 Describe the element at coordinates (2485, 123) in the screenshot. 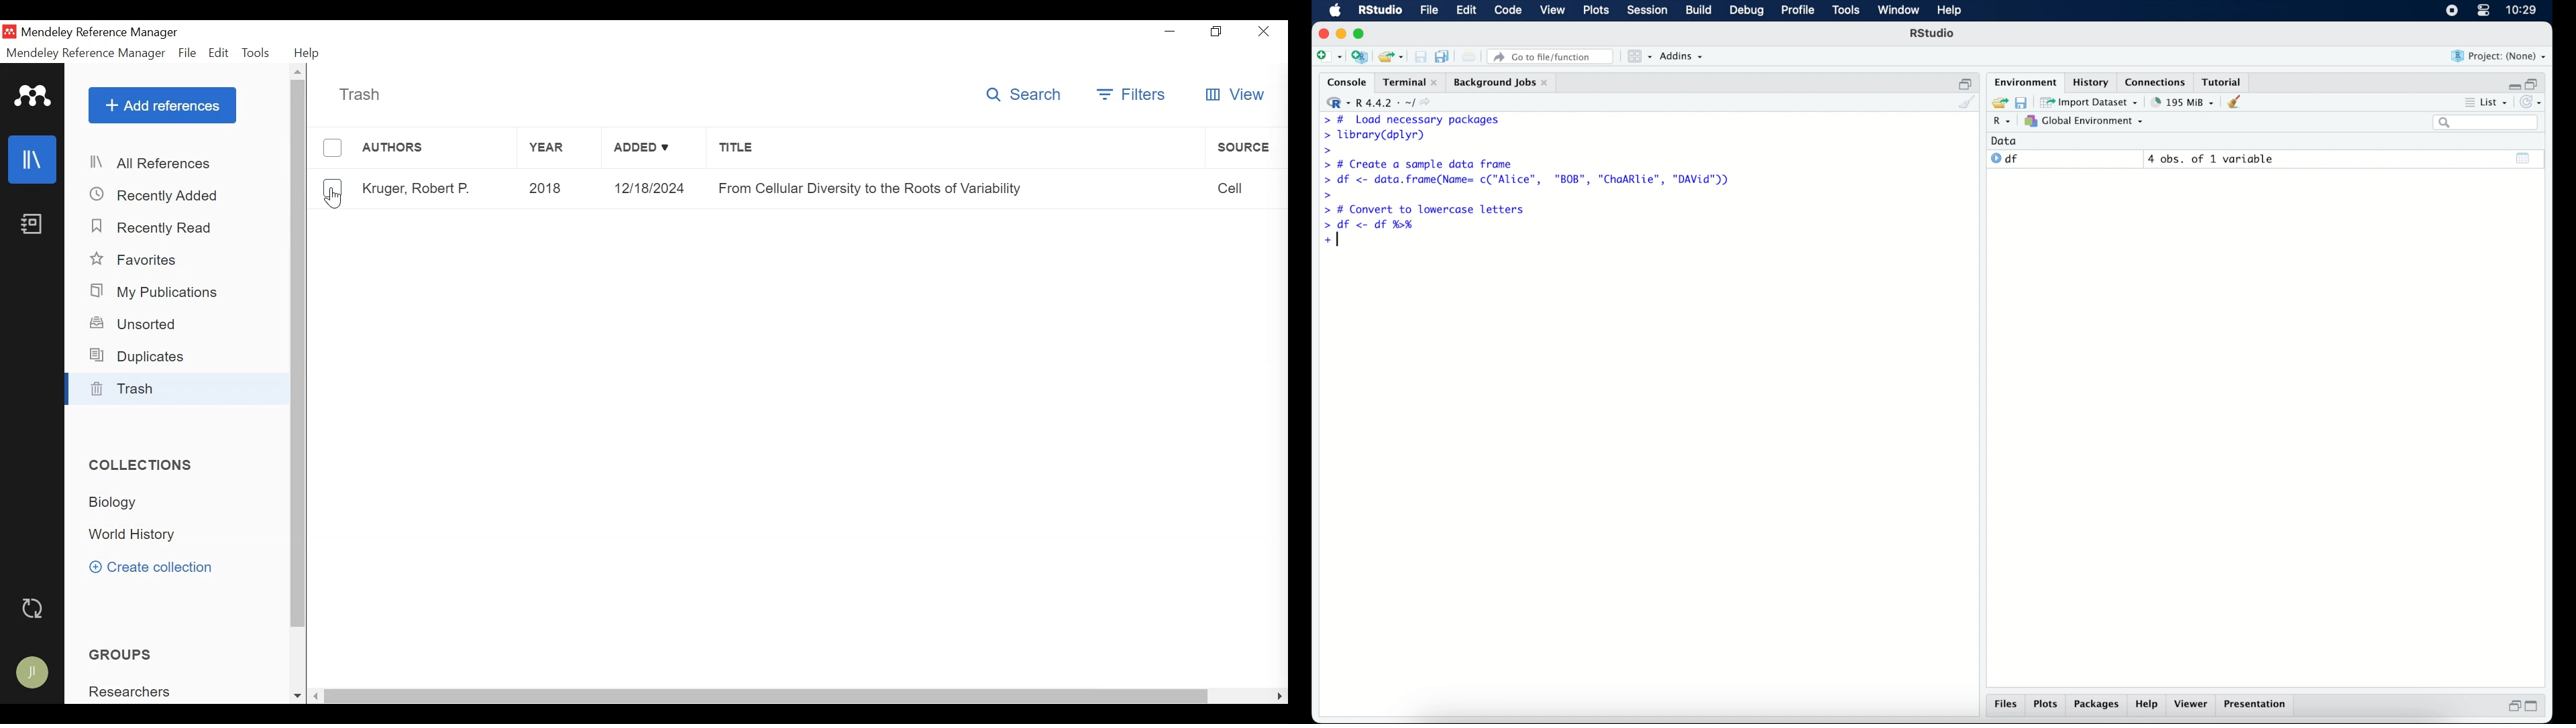

I see `search bar` at that location.